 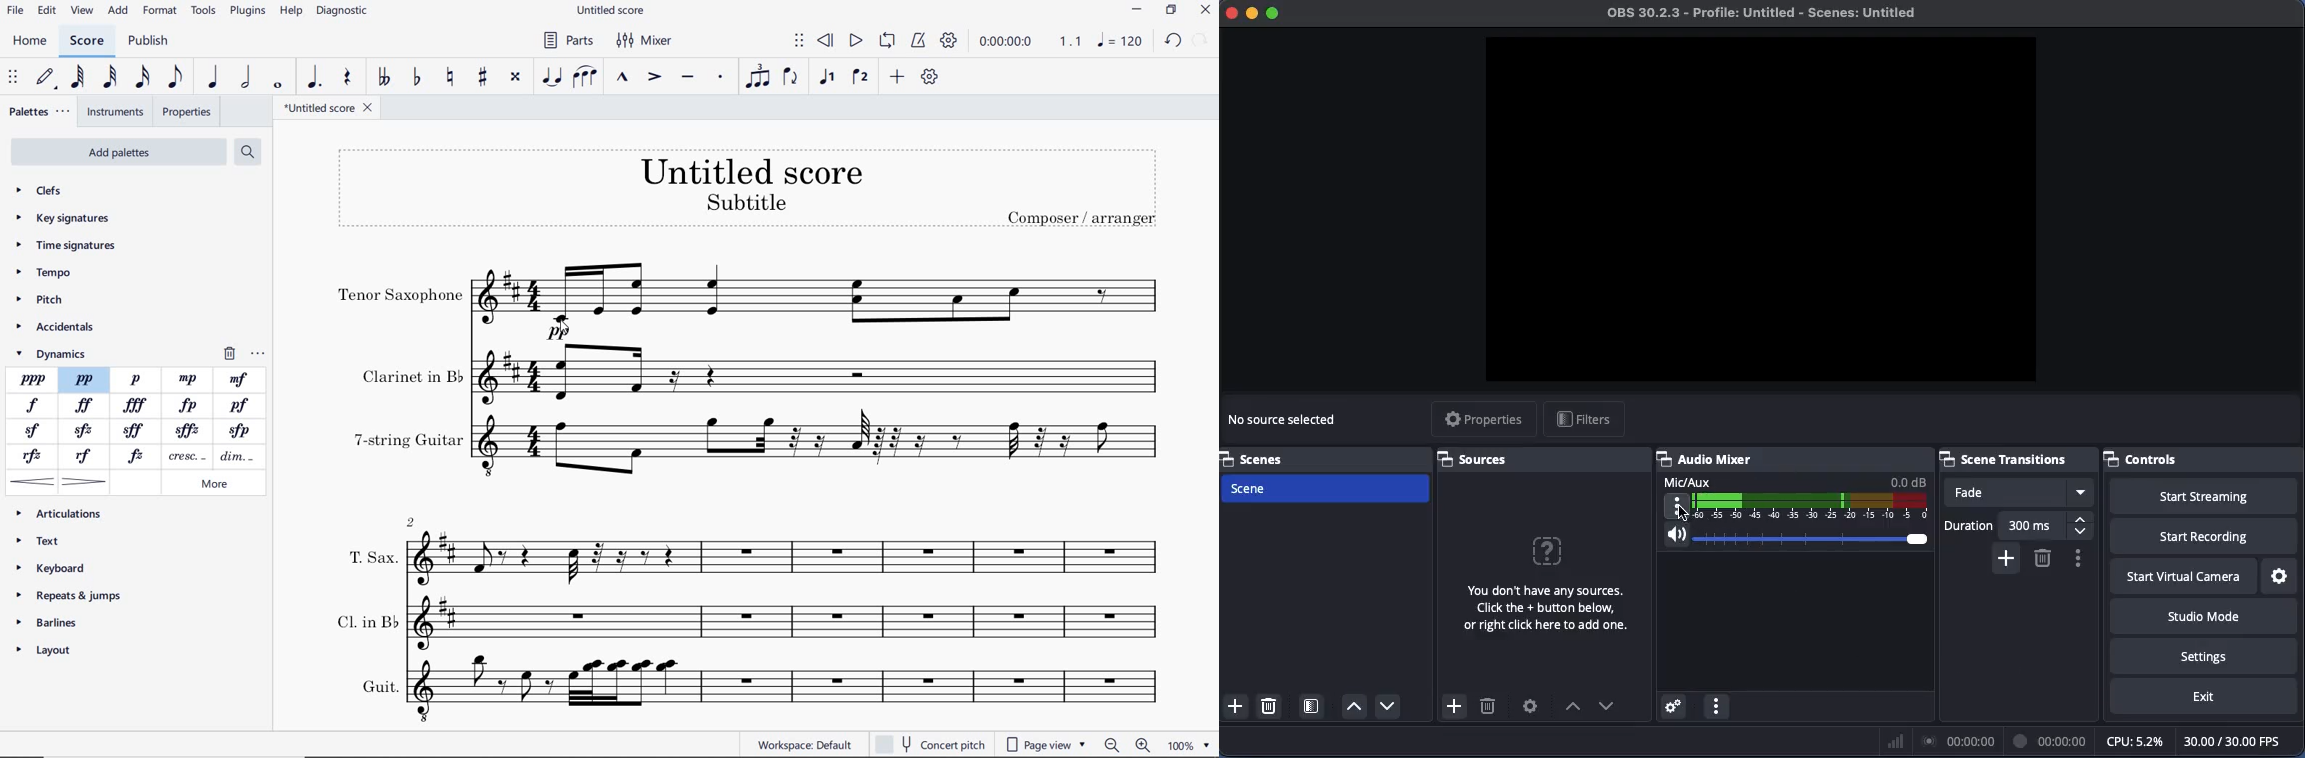 I want to click on EIGHTH NOTE, so click(x=178, y=79).